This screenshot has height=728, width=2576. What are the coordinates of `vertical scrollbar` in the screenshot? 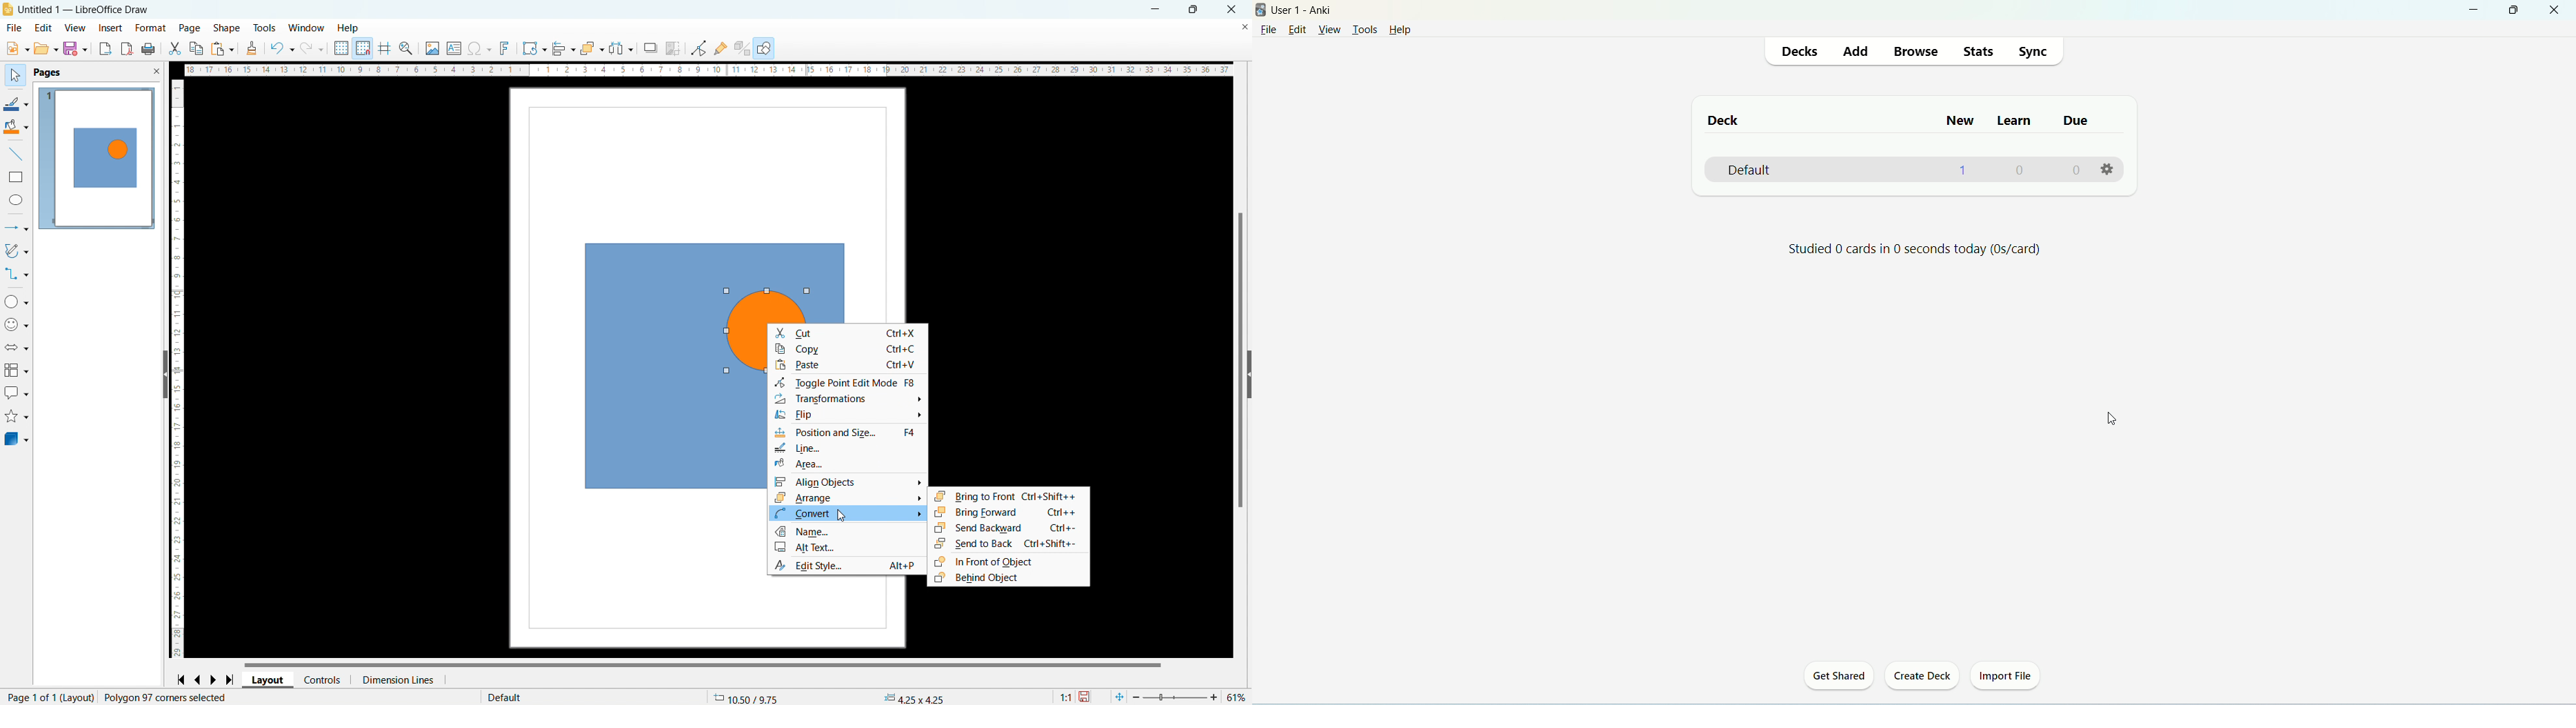 It's located at (1244, 360).